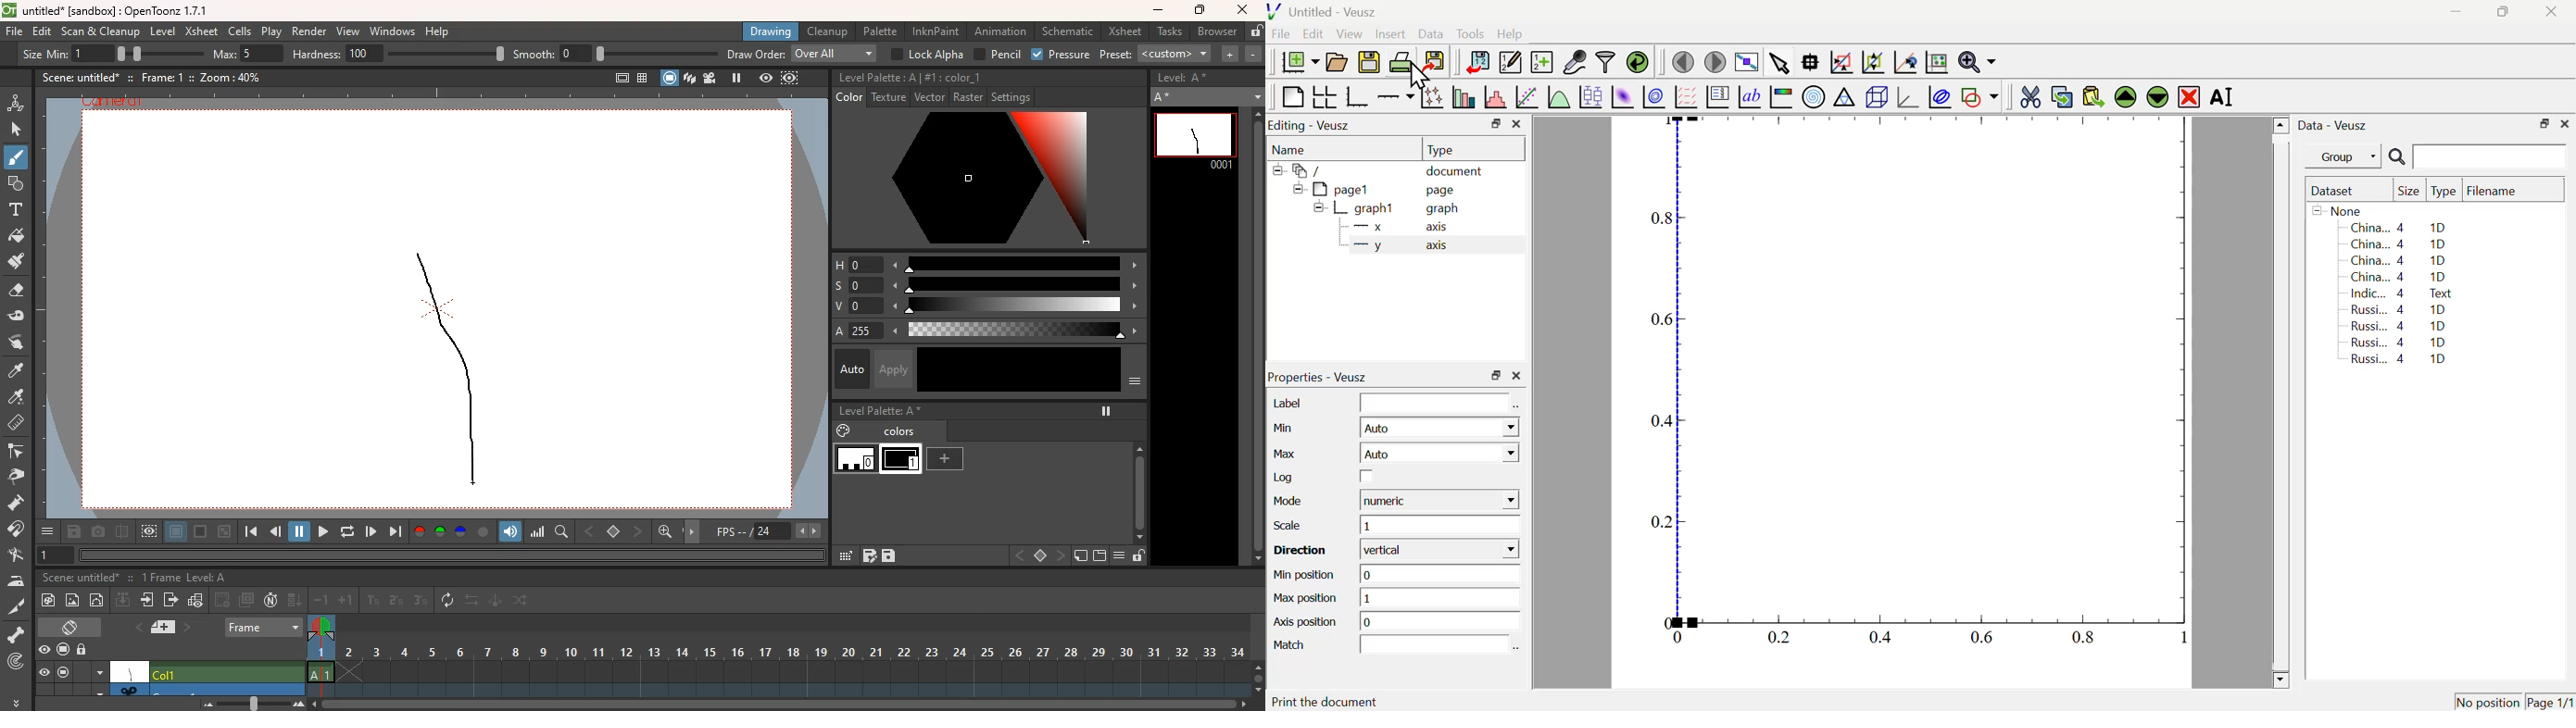 The image size is (2576, 728). I want to click on scan & cleanup, so click(102, 31).